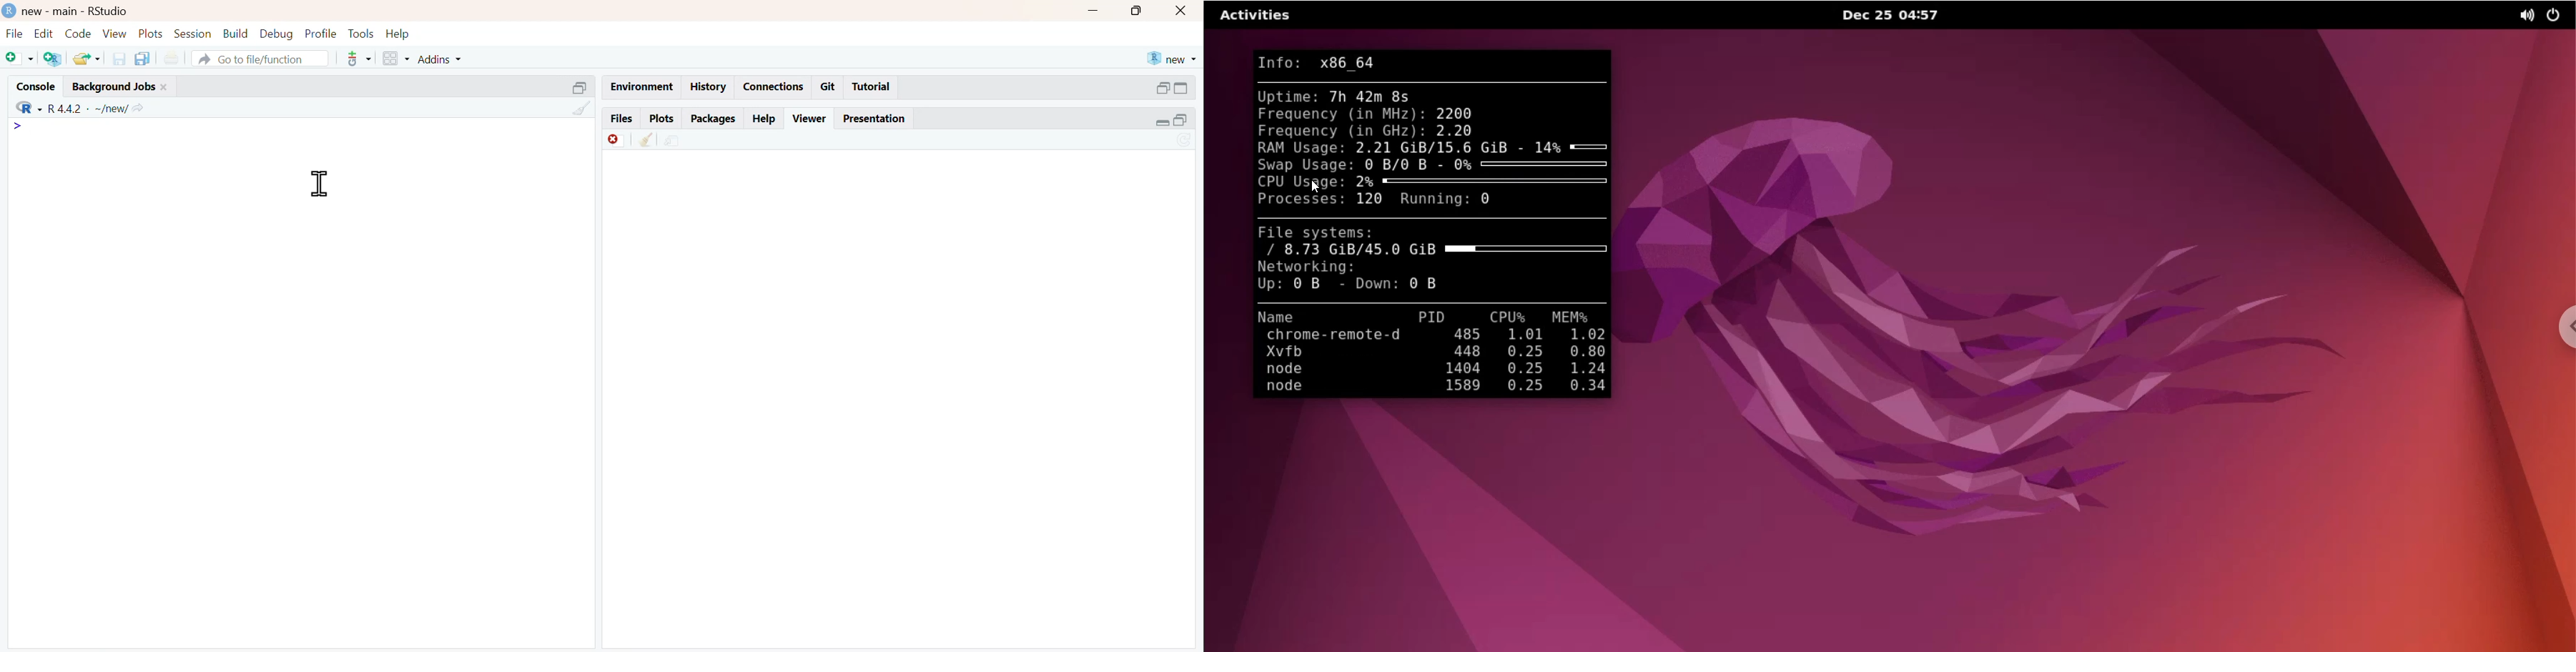  I want to click on Remove current viewer tem, so click(607, 139).